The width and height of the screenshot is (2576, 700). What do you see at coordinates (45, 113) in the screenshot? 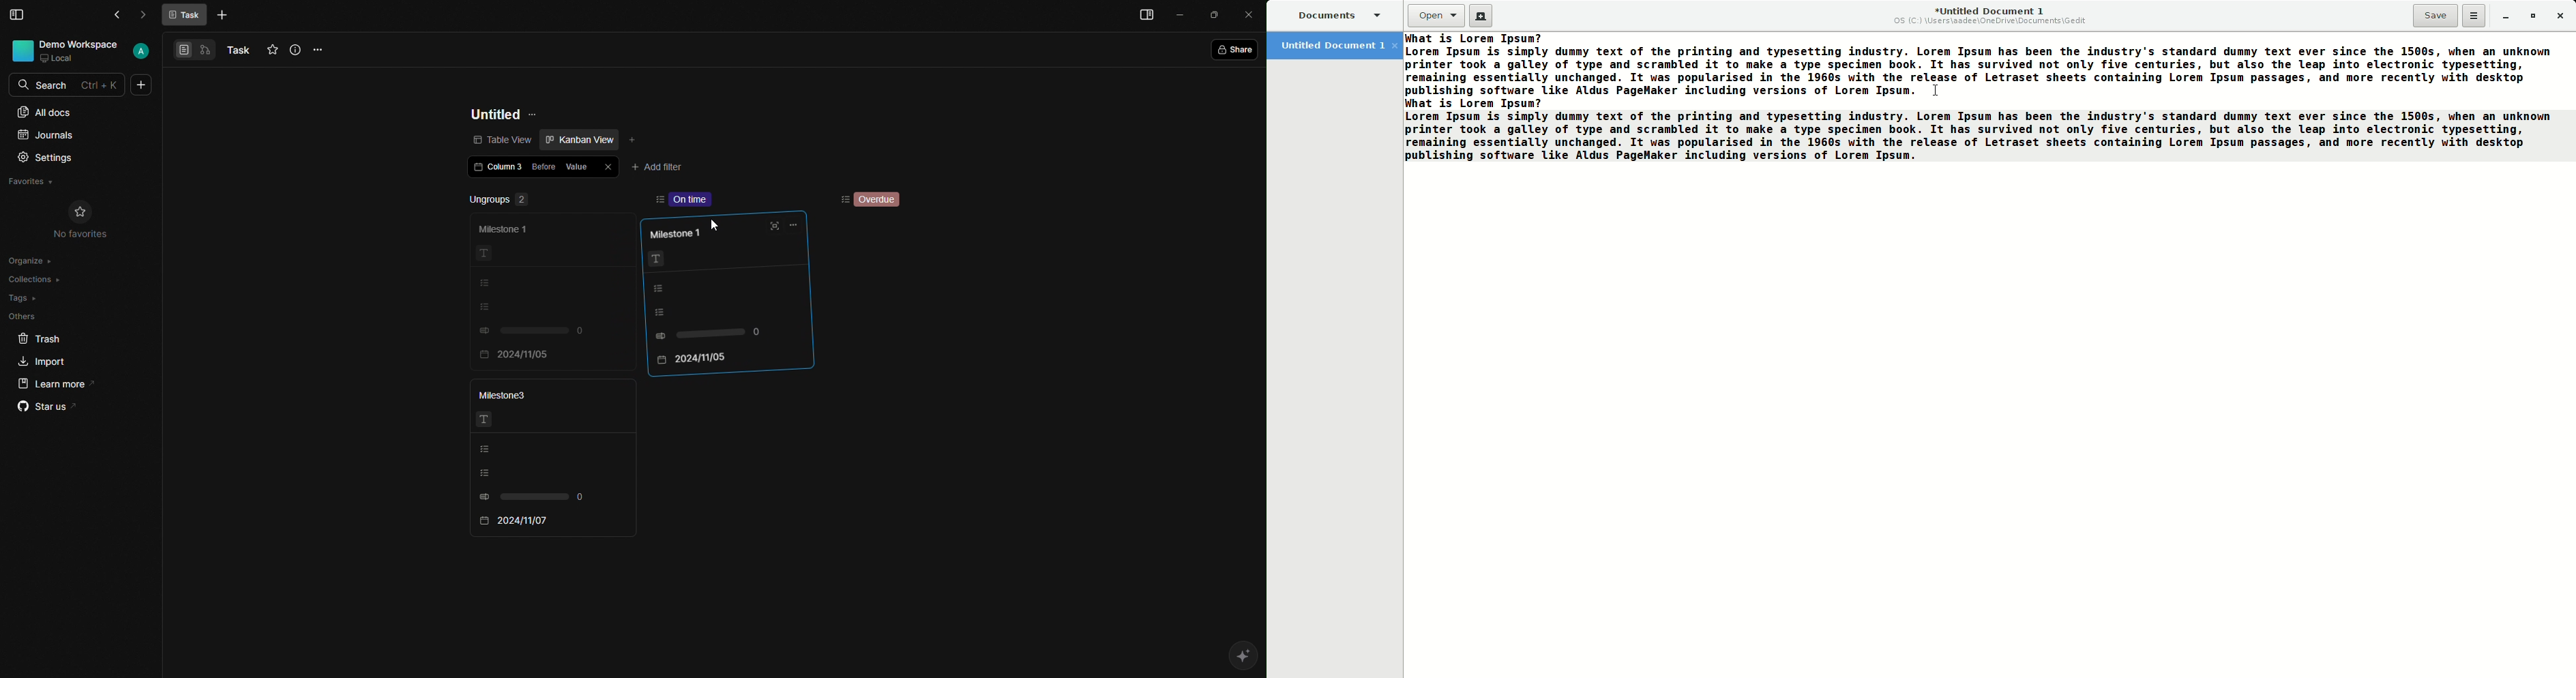
I see `All docs` at bounding box center [45, 113].